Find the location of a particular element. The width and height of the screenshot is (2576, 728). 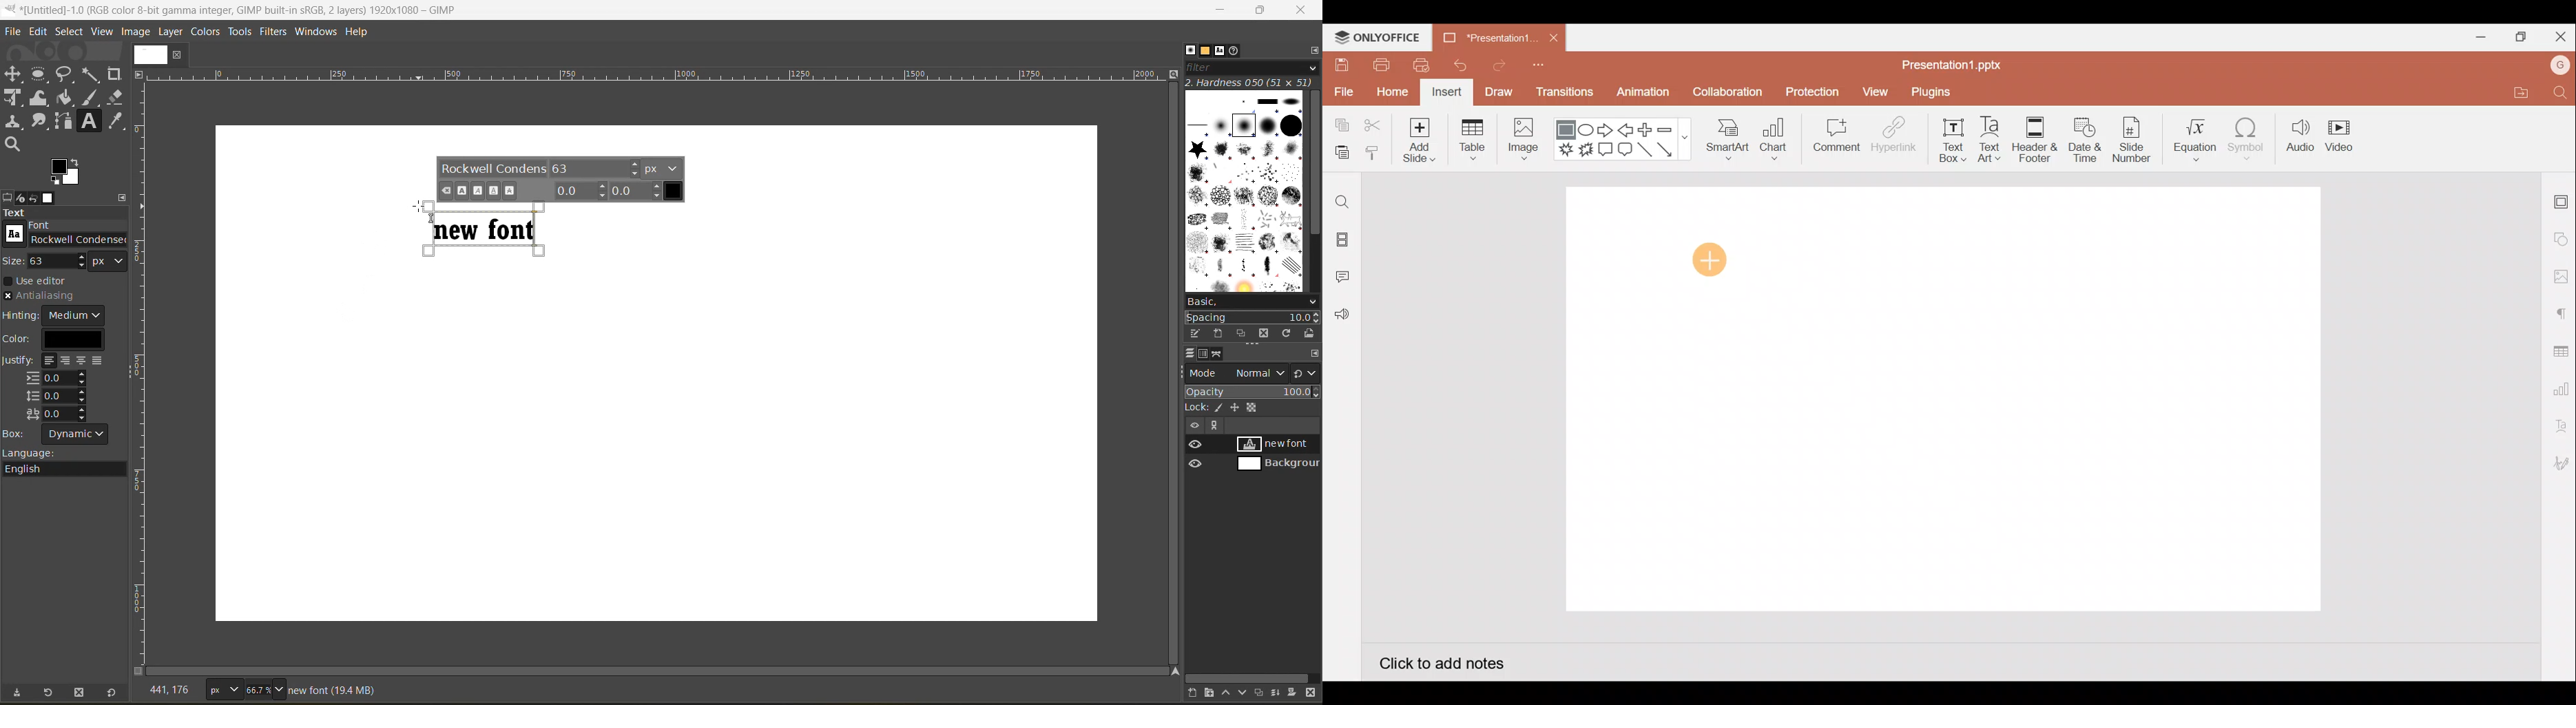

layer is located at coordinates (172, 32).